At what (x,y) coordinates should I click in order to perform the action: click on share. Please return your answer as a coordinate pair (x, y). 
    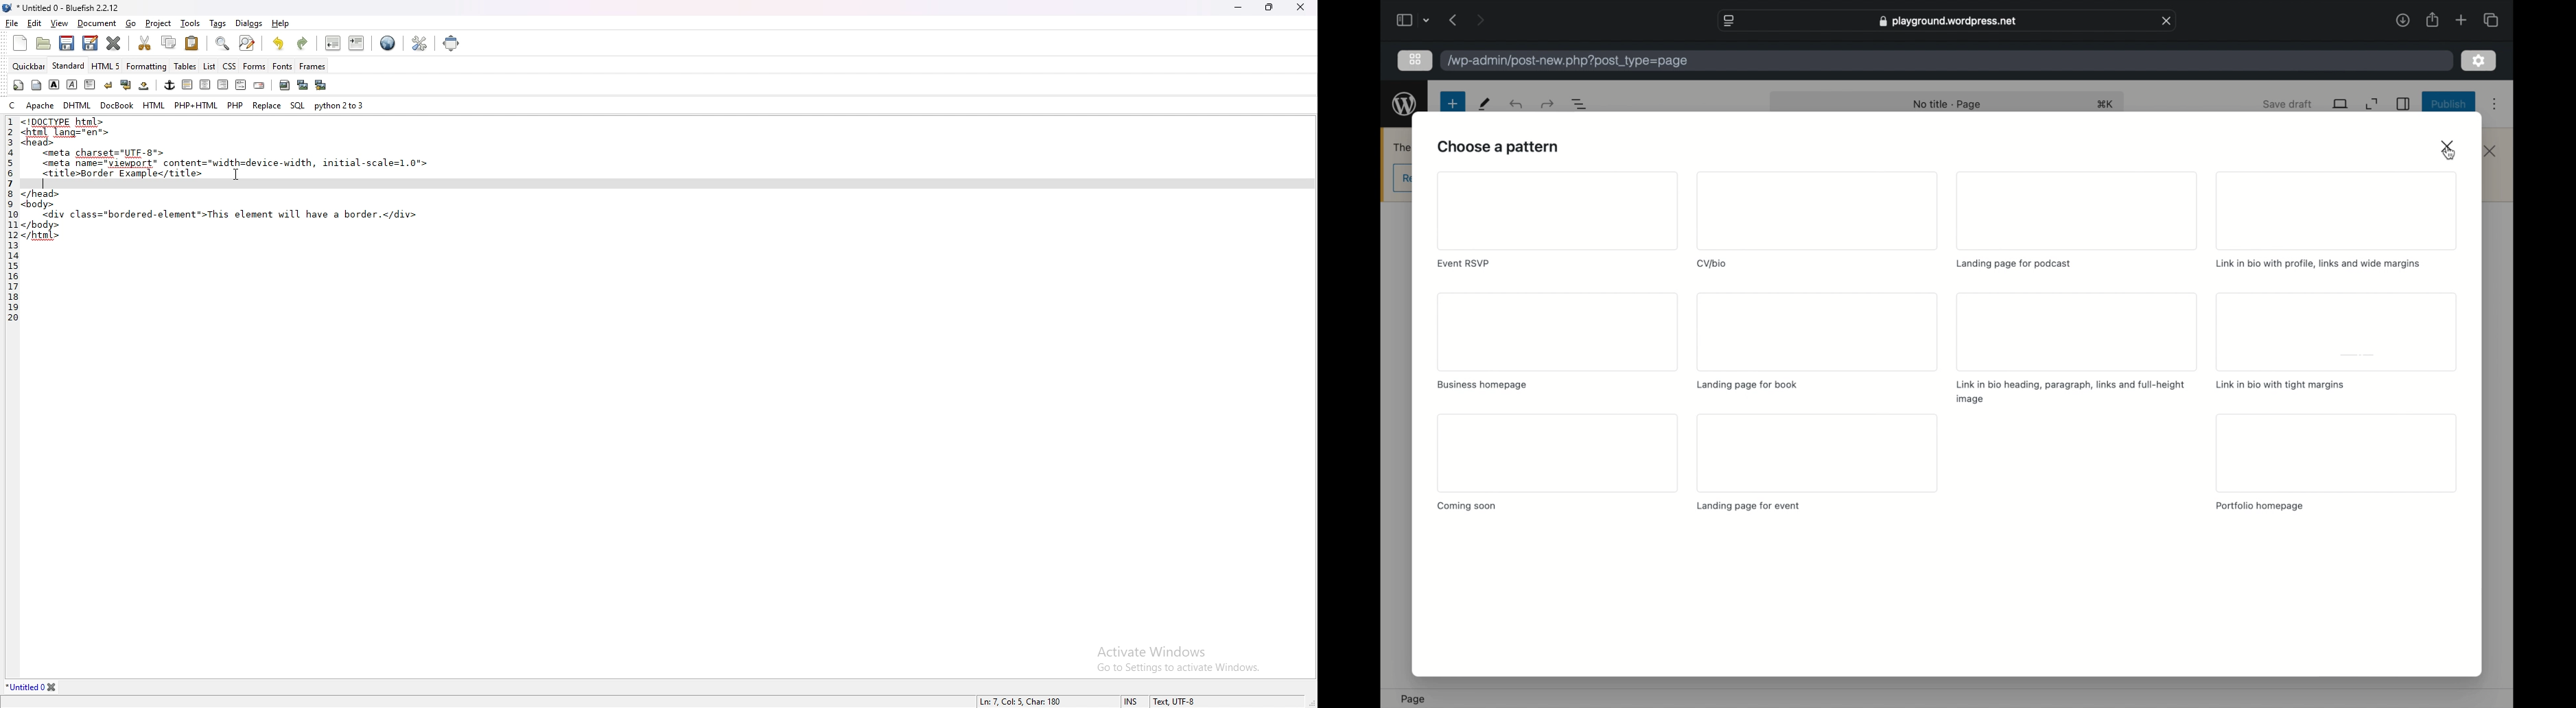
    Looking at the image, I should click on (2434, 20).